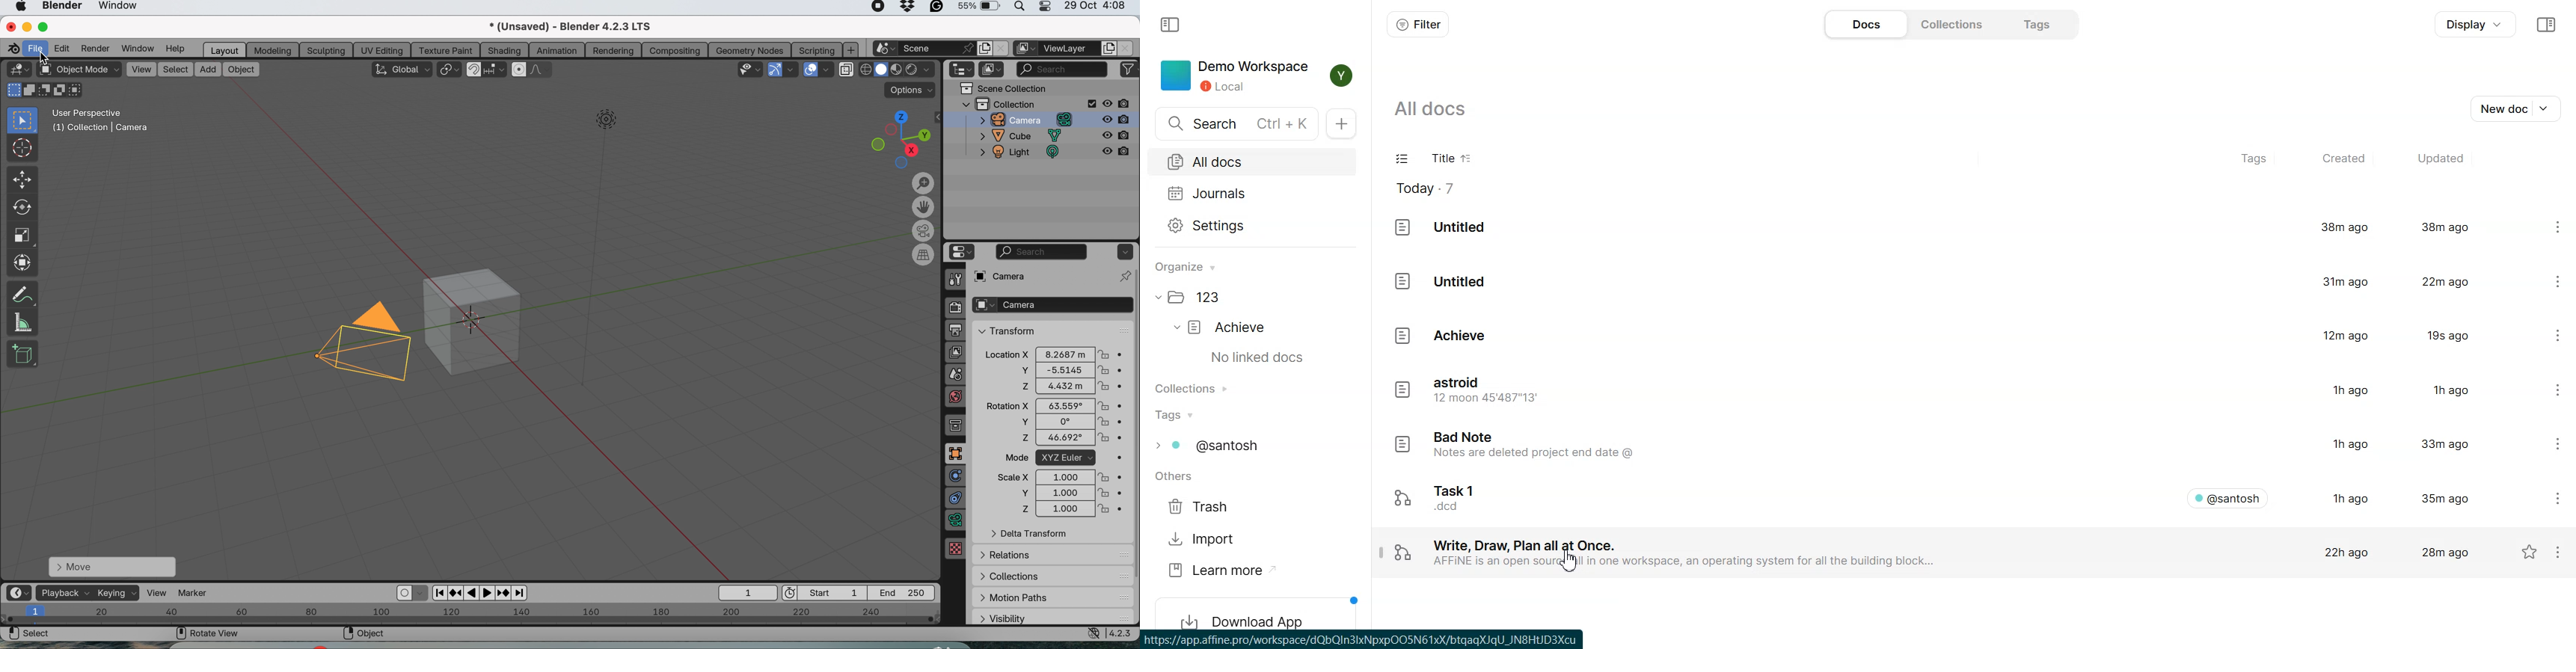 Image resolution: width=2576 pixels, height=672 pixels. What do you see at coordinates (23, 352) in the screenshot?
I see `add cube` at bounding box center [23, 352].